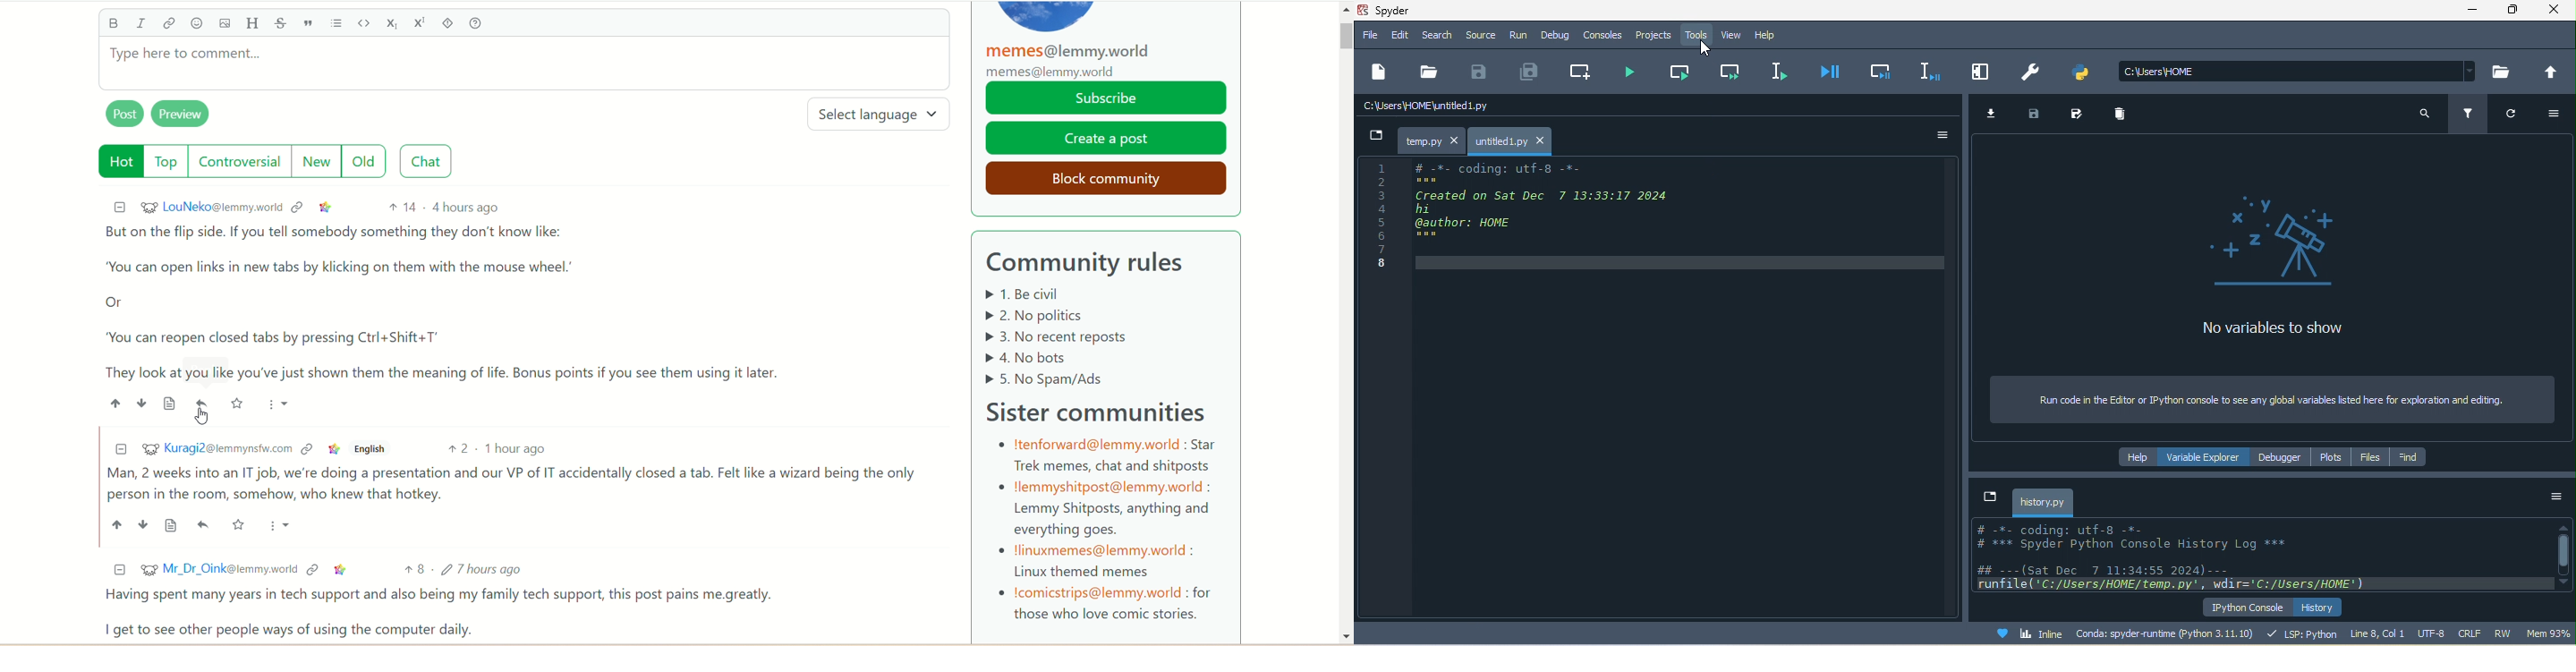 The image size is (2576, 672). What do you see at coordinates (2331, 458) in the screenshot?
I see `plots` at bounding box center [2331, 458].